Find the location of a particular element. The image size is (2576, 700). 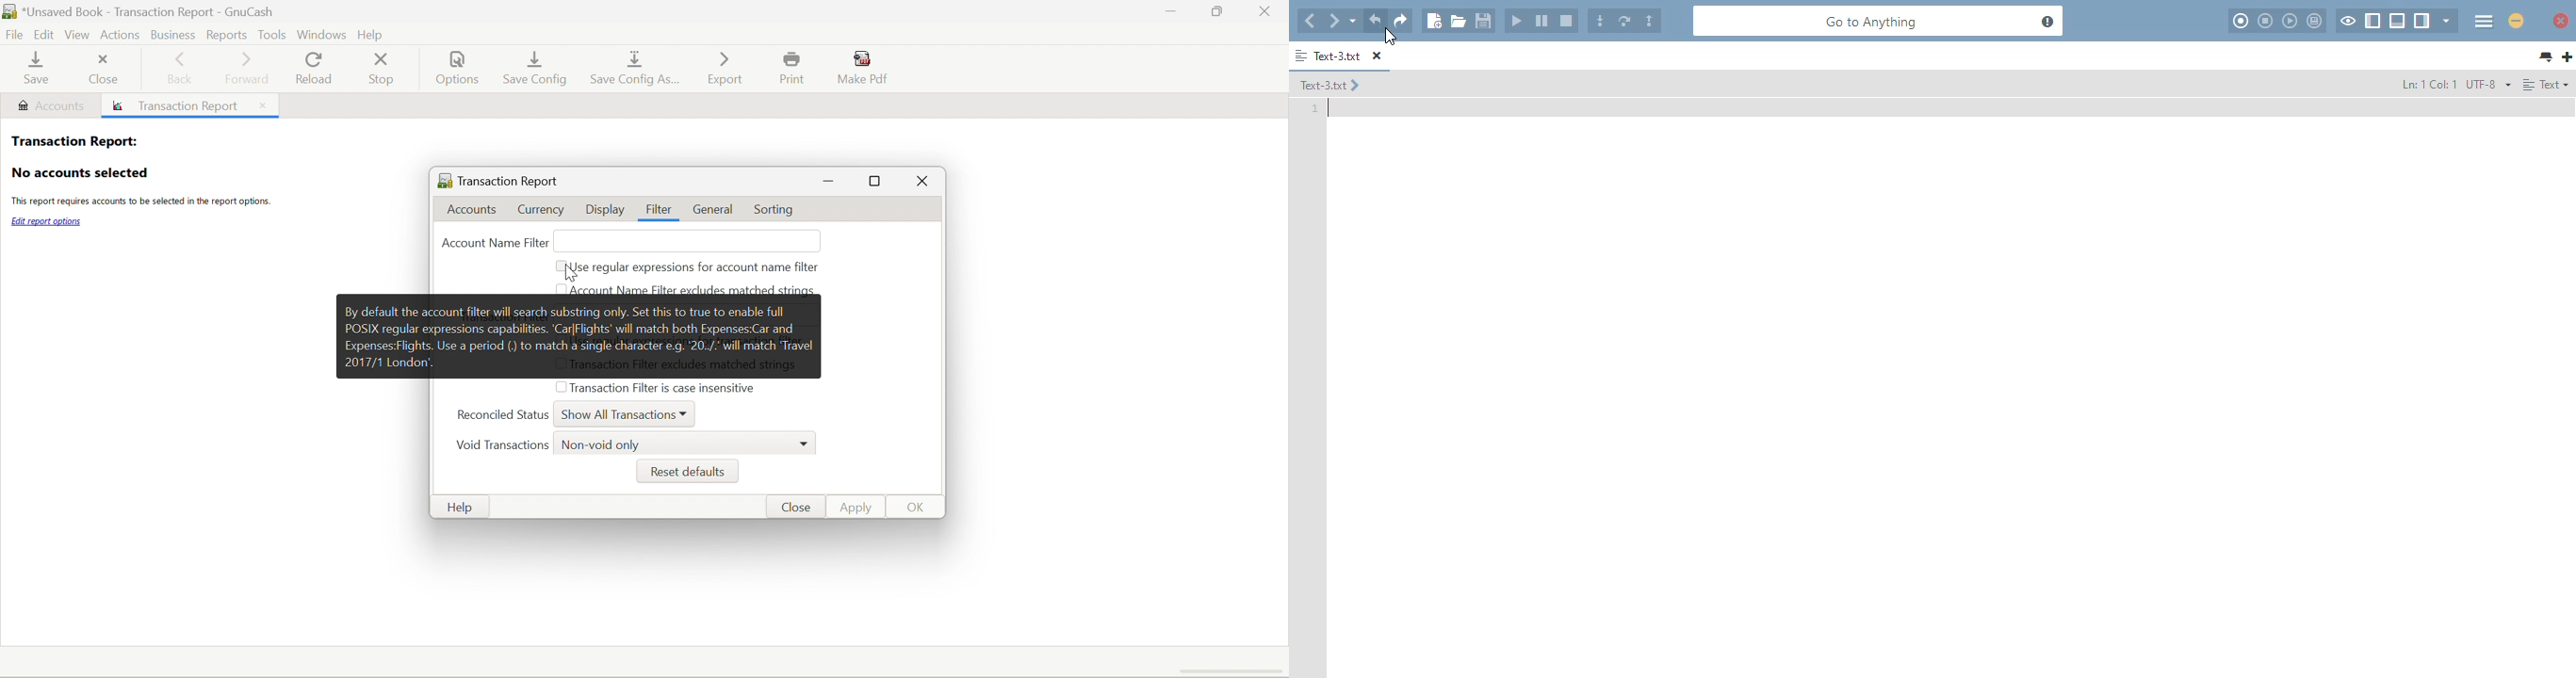

show/hide right pane is located at coordinates (2422, 21).